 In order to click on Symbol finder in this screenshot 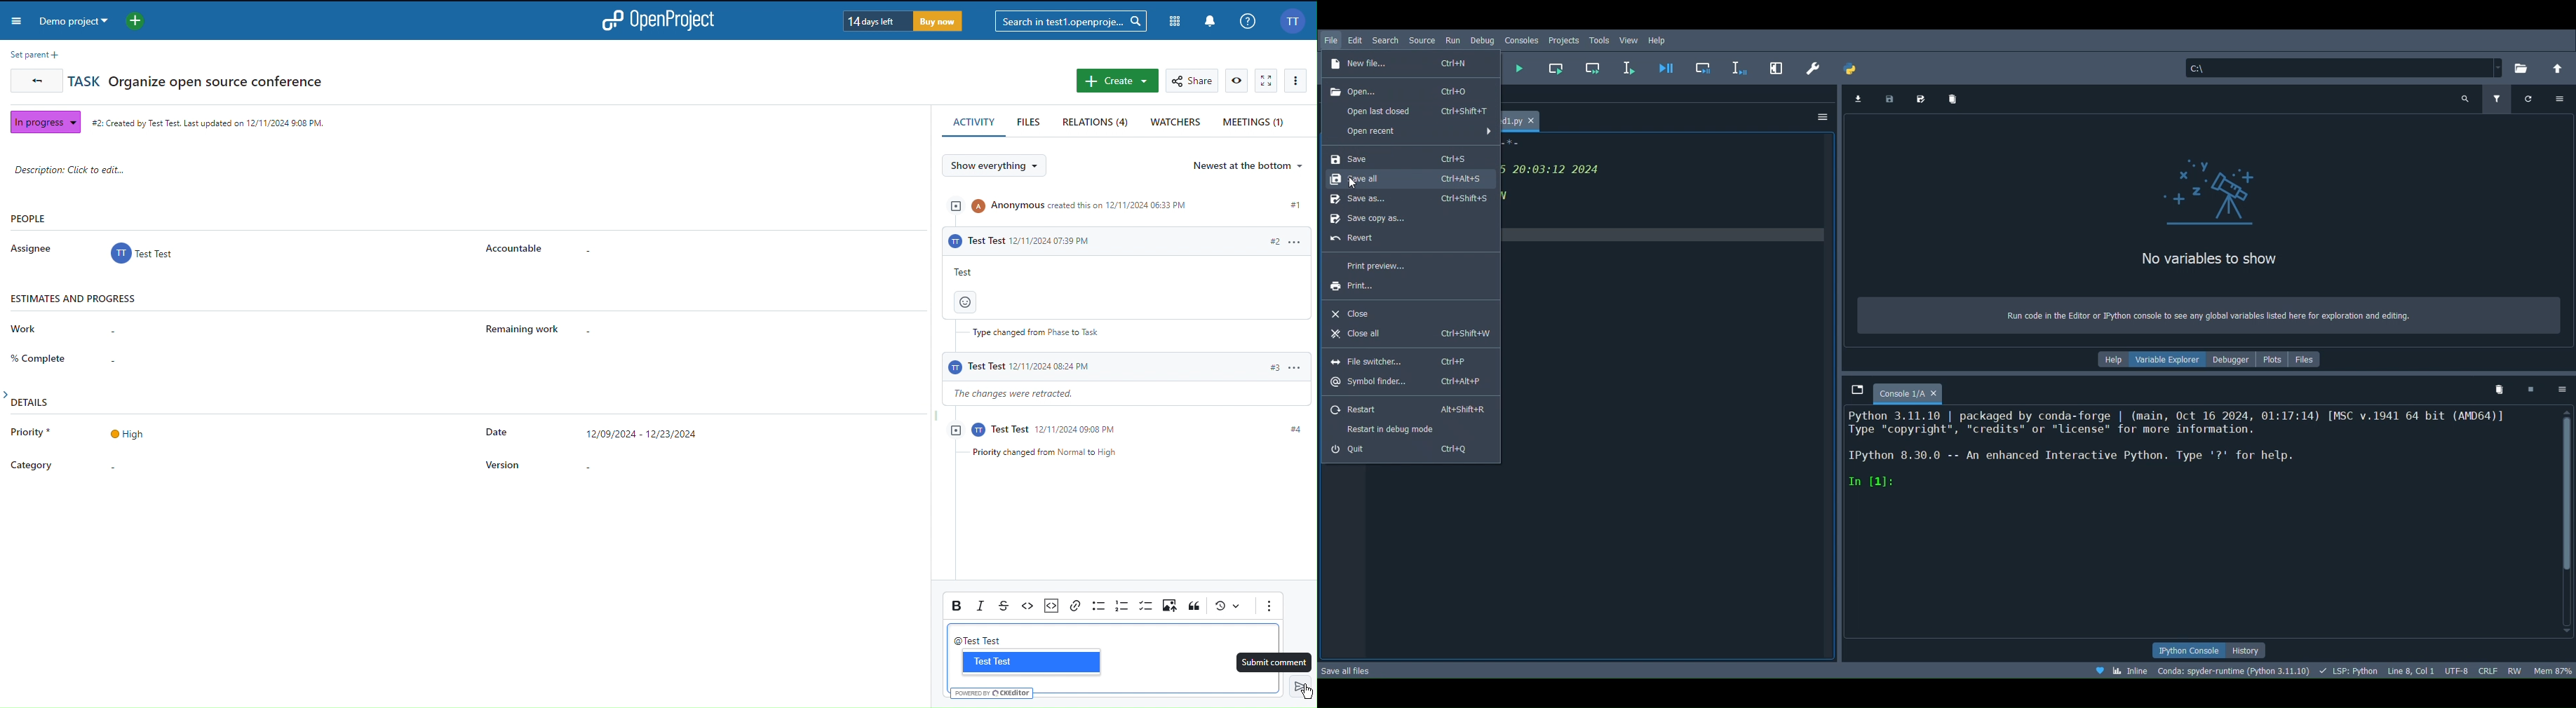, I will do `click(1405, 382)`.